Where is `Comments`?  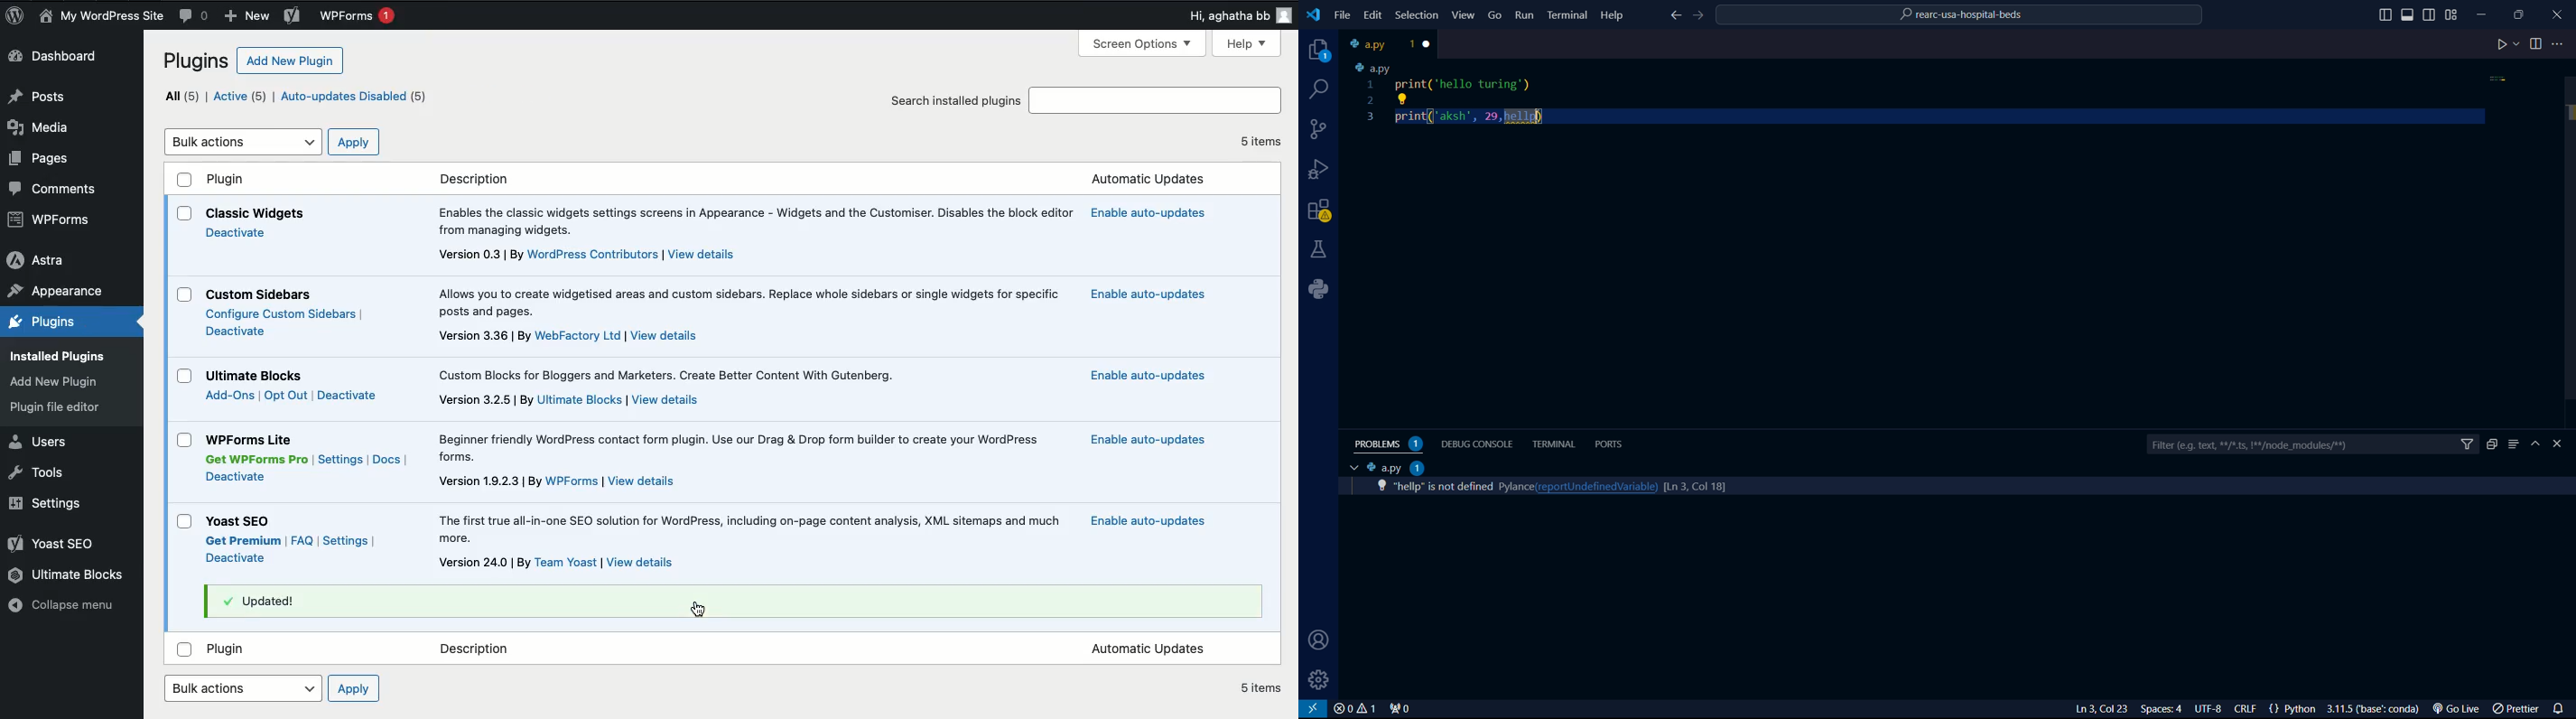 Comments is located at coordinates (61, 191).